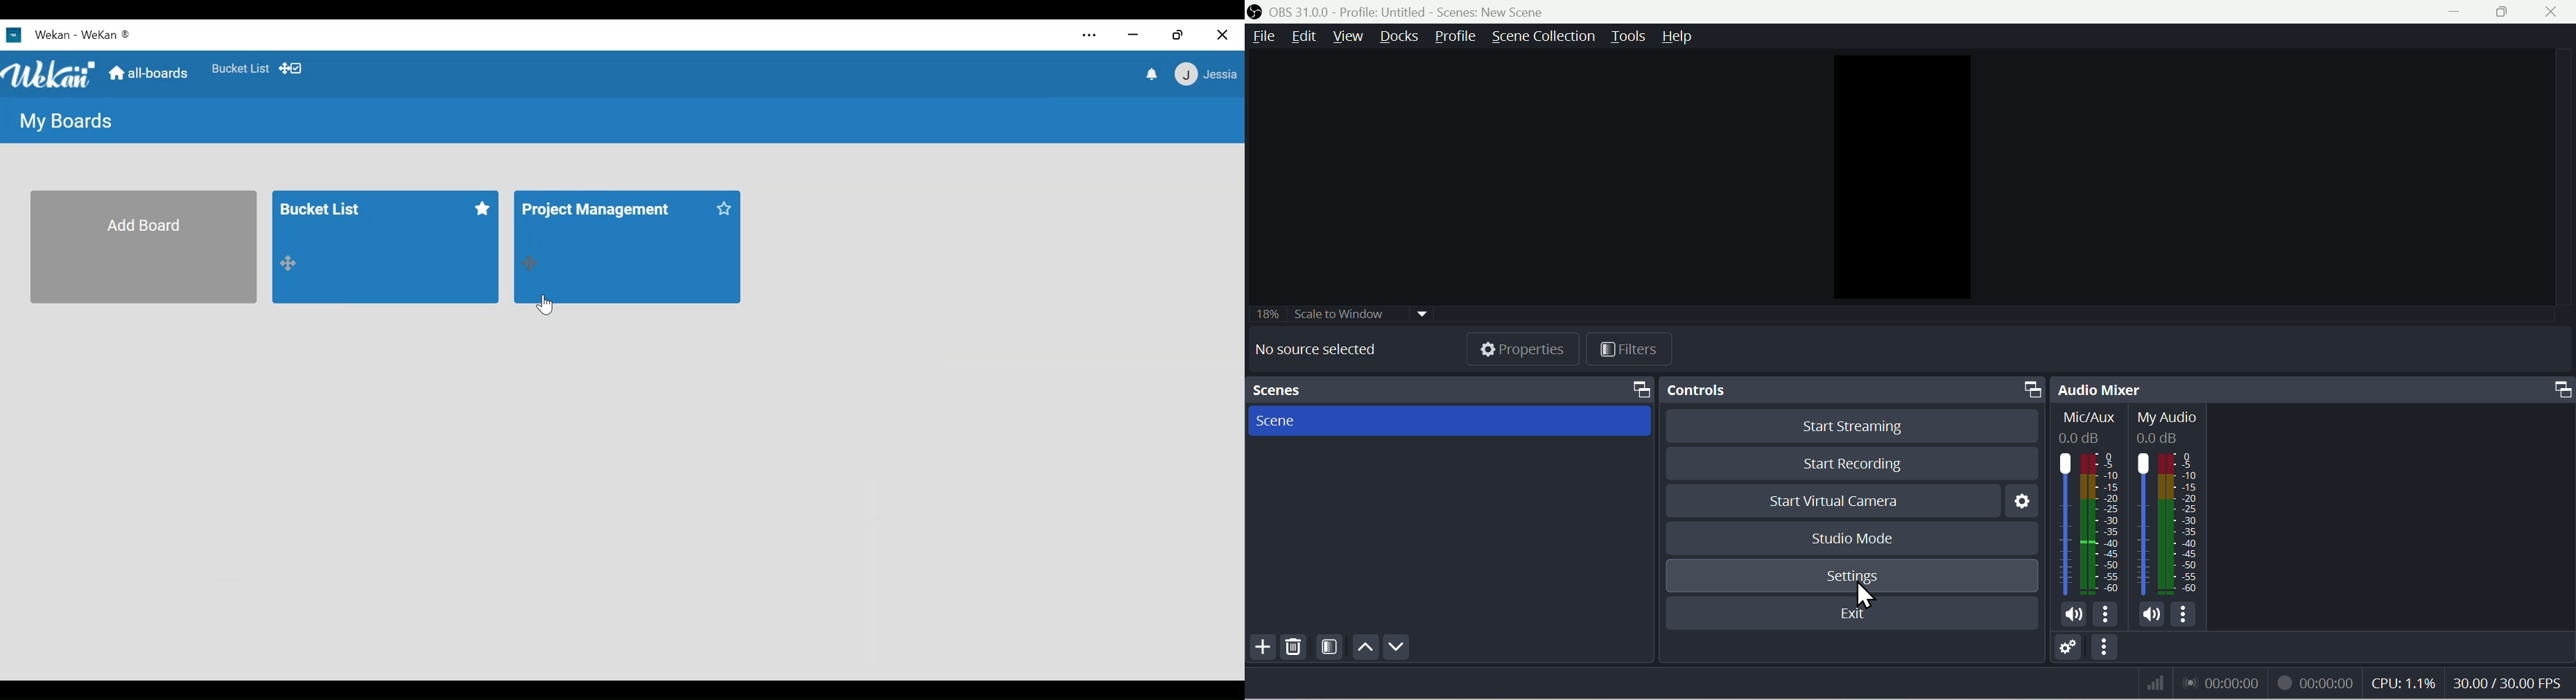 The image size is (2576, 700). I want to click on Settings, so click(2021, 500).